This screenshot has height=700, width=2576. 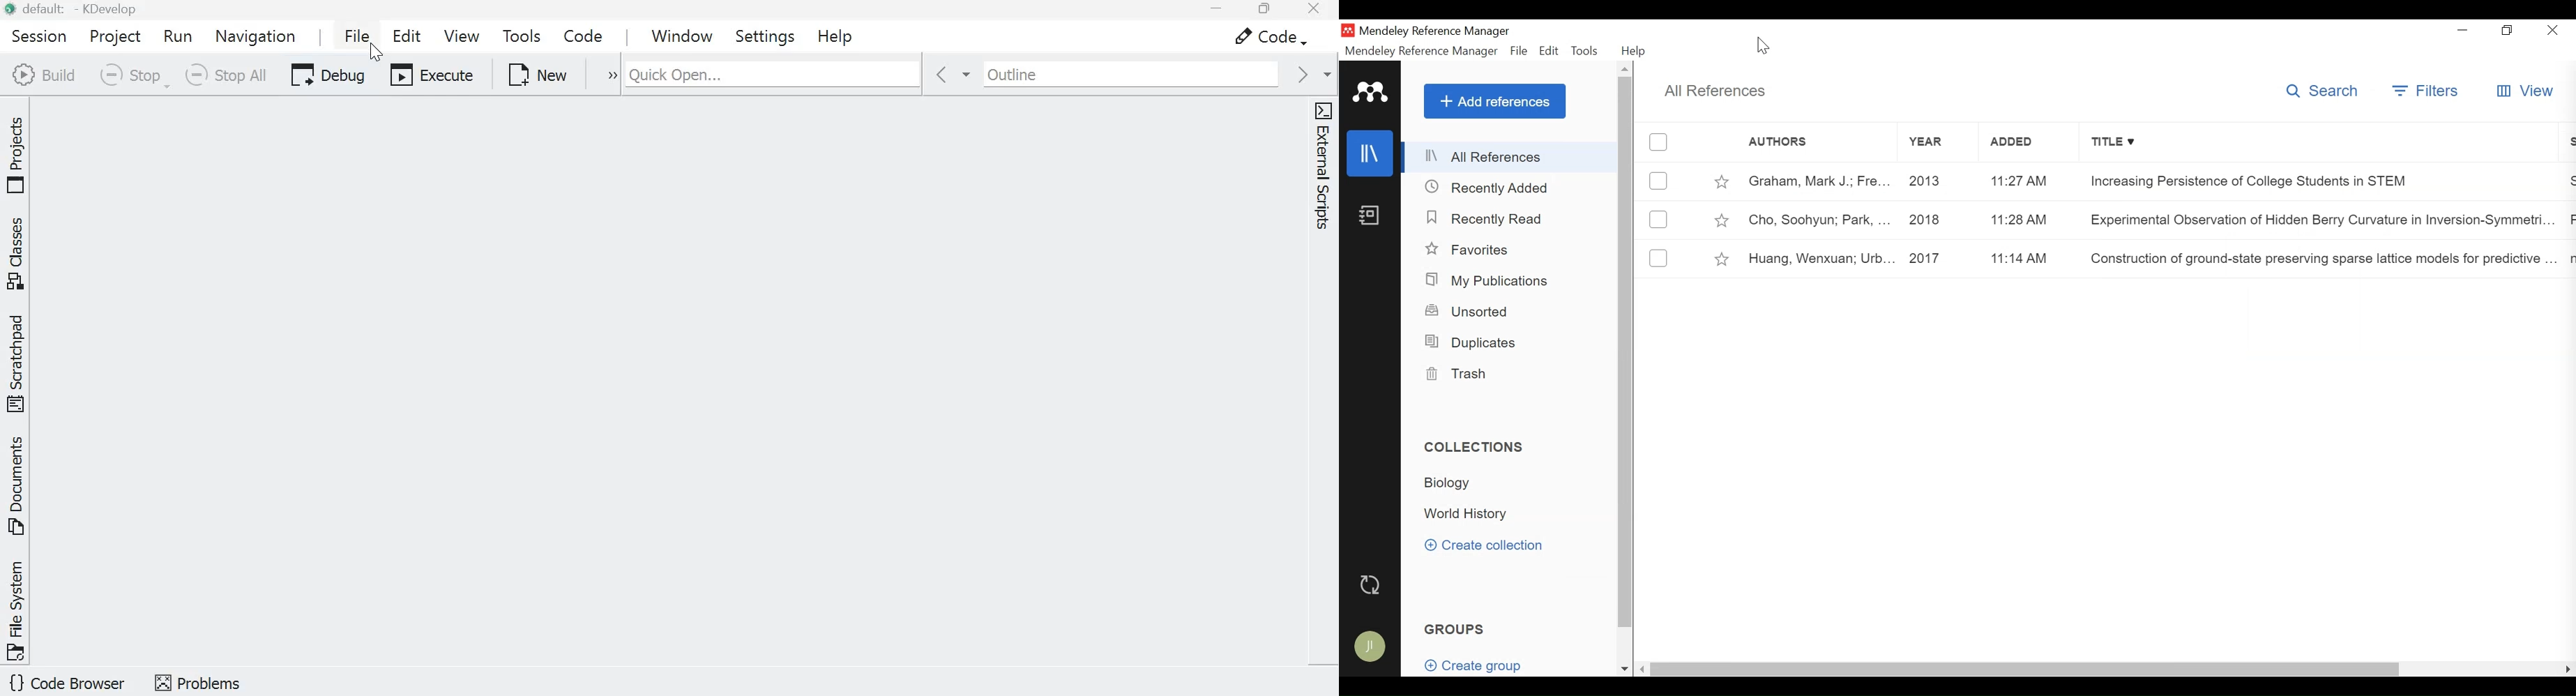 I want to click on View, so click(x=2525, y=92).